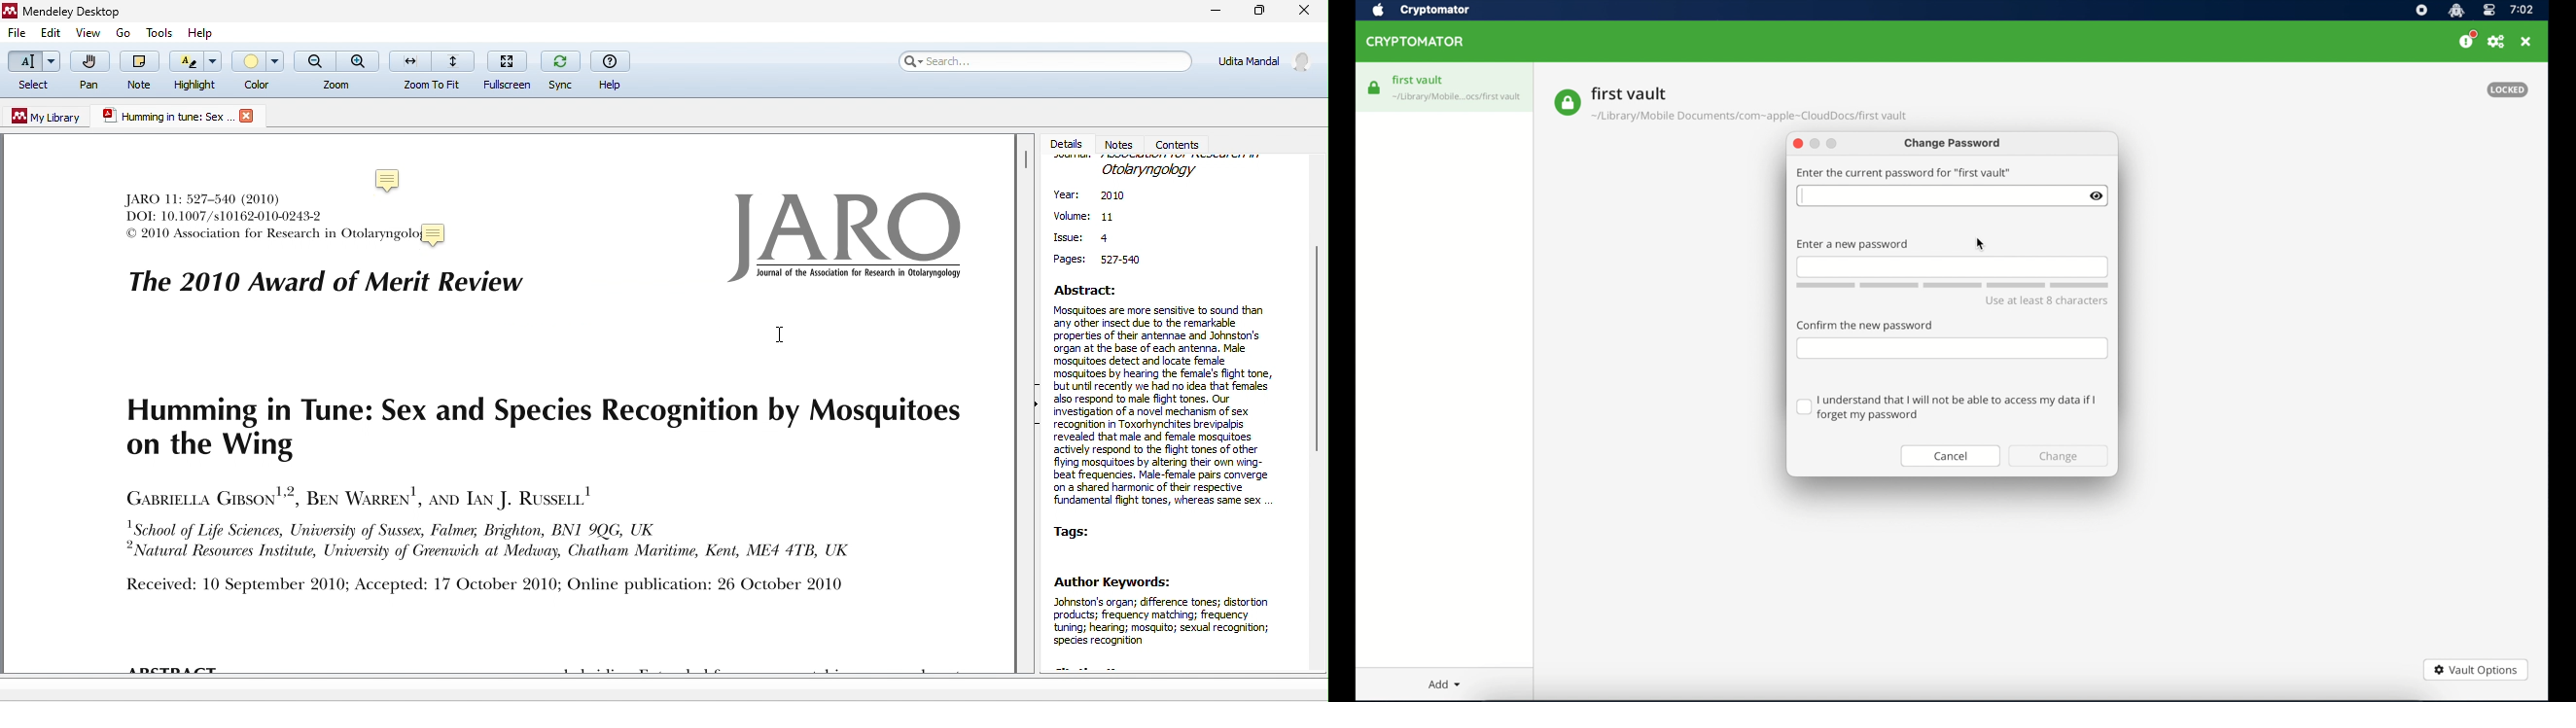 The image size is (2576, 728). Describe the element at coordinates (79, 12) in the screenshot. I see `Mendeley Desktop` at that location.